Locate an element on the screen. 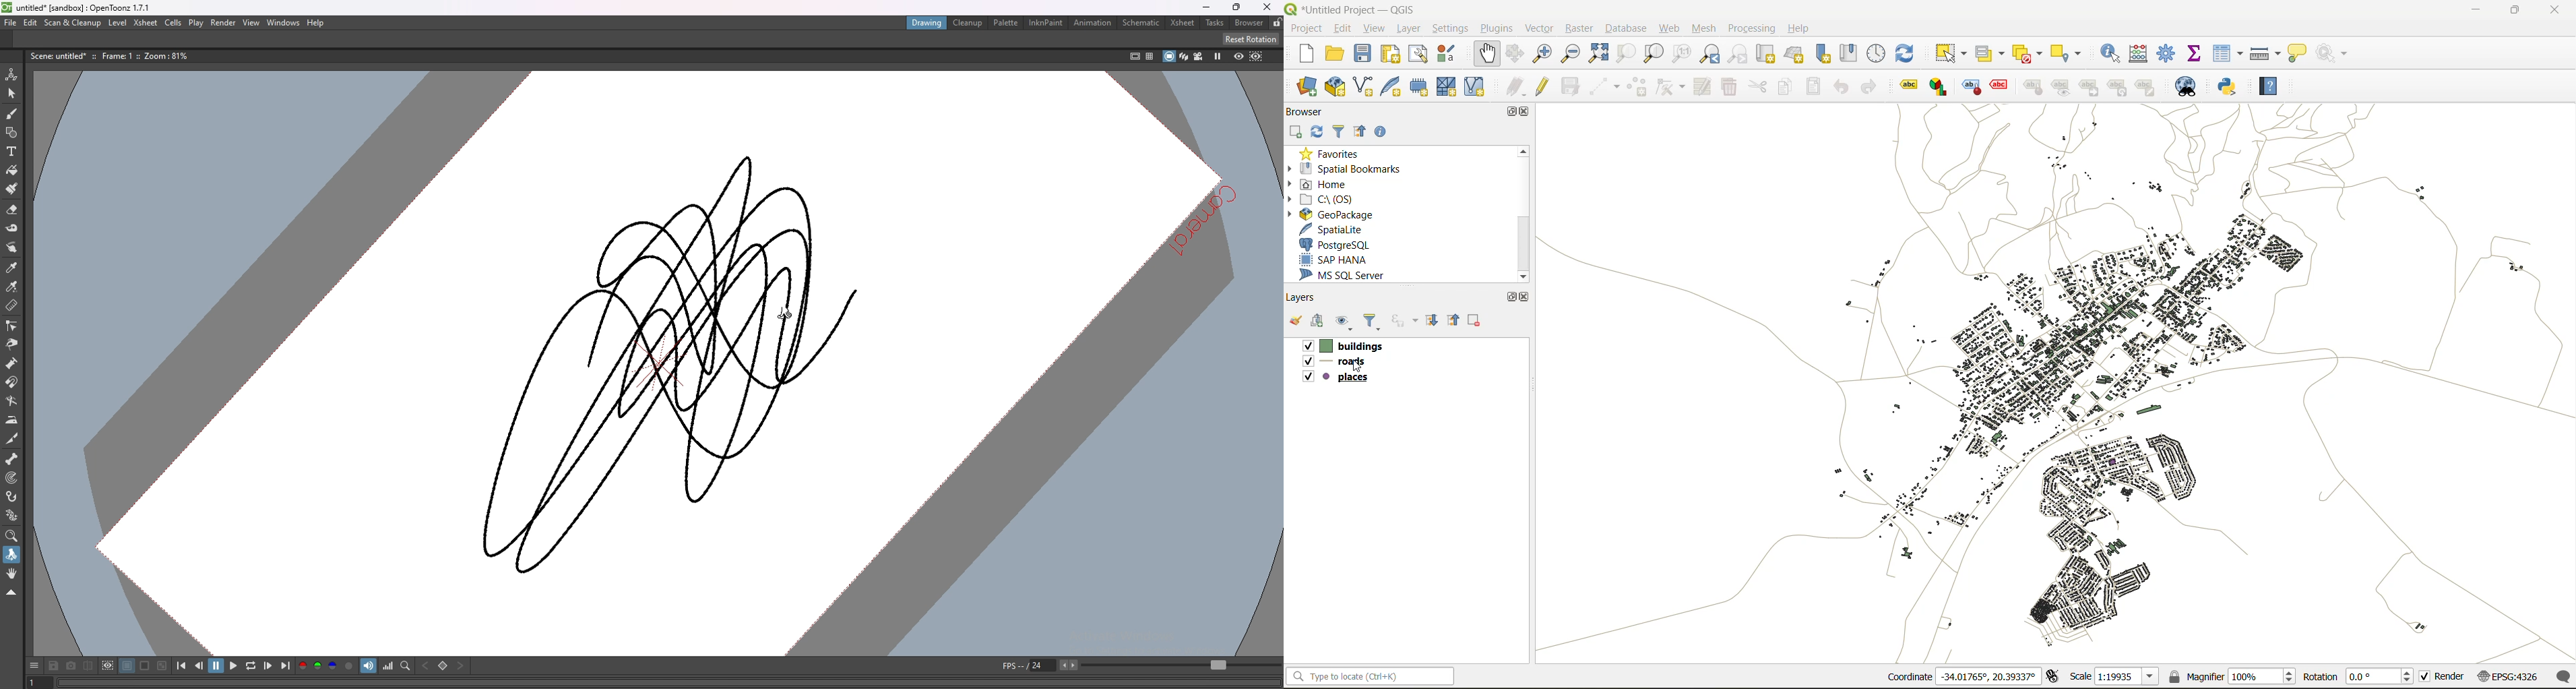 This screenshot has width=2576, height=700. skeleton is located at coordinates (11, 458).